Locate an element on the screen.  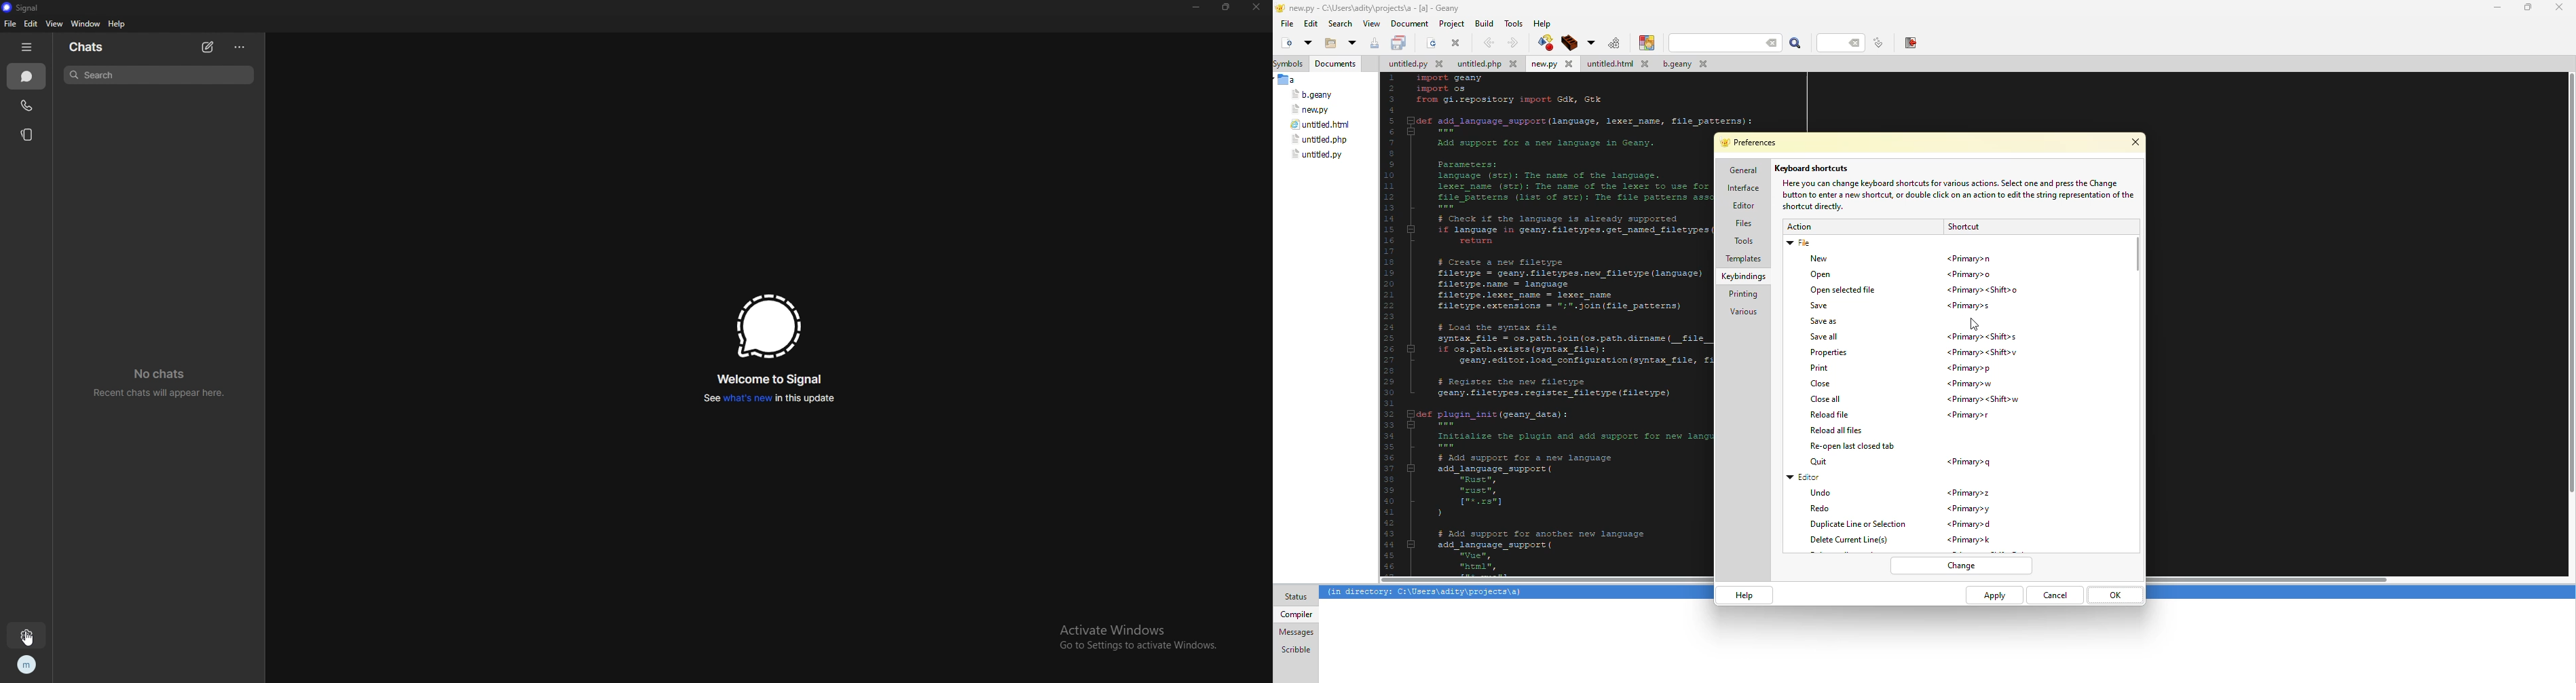
close is located at coordinates (1256, 7).